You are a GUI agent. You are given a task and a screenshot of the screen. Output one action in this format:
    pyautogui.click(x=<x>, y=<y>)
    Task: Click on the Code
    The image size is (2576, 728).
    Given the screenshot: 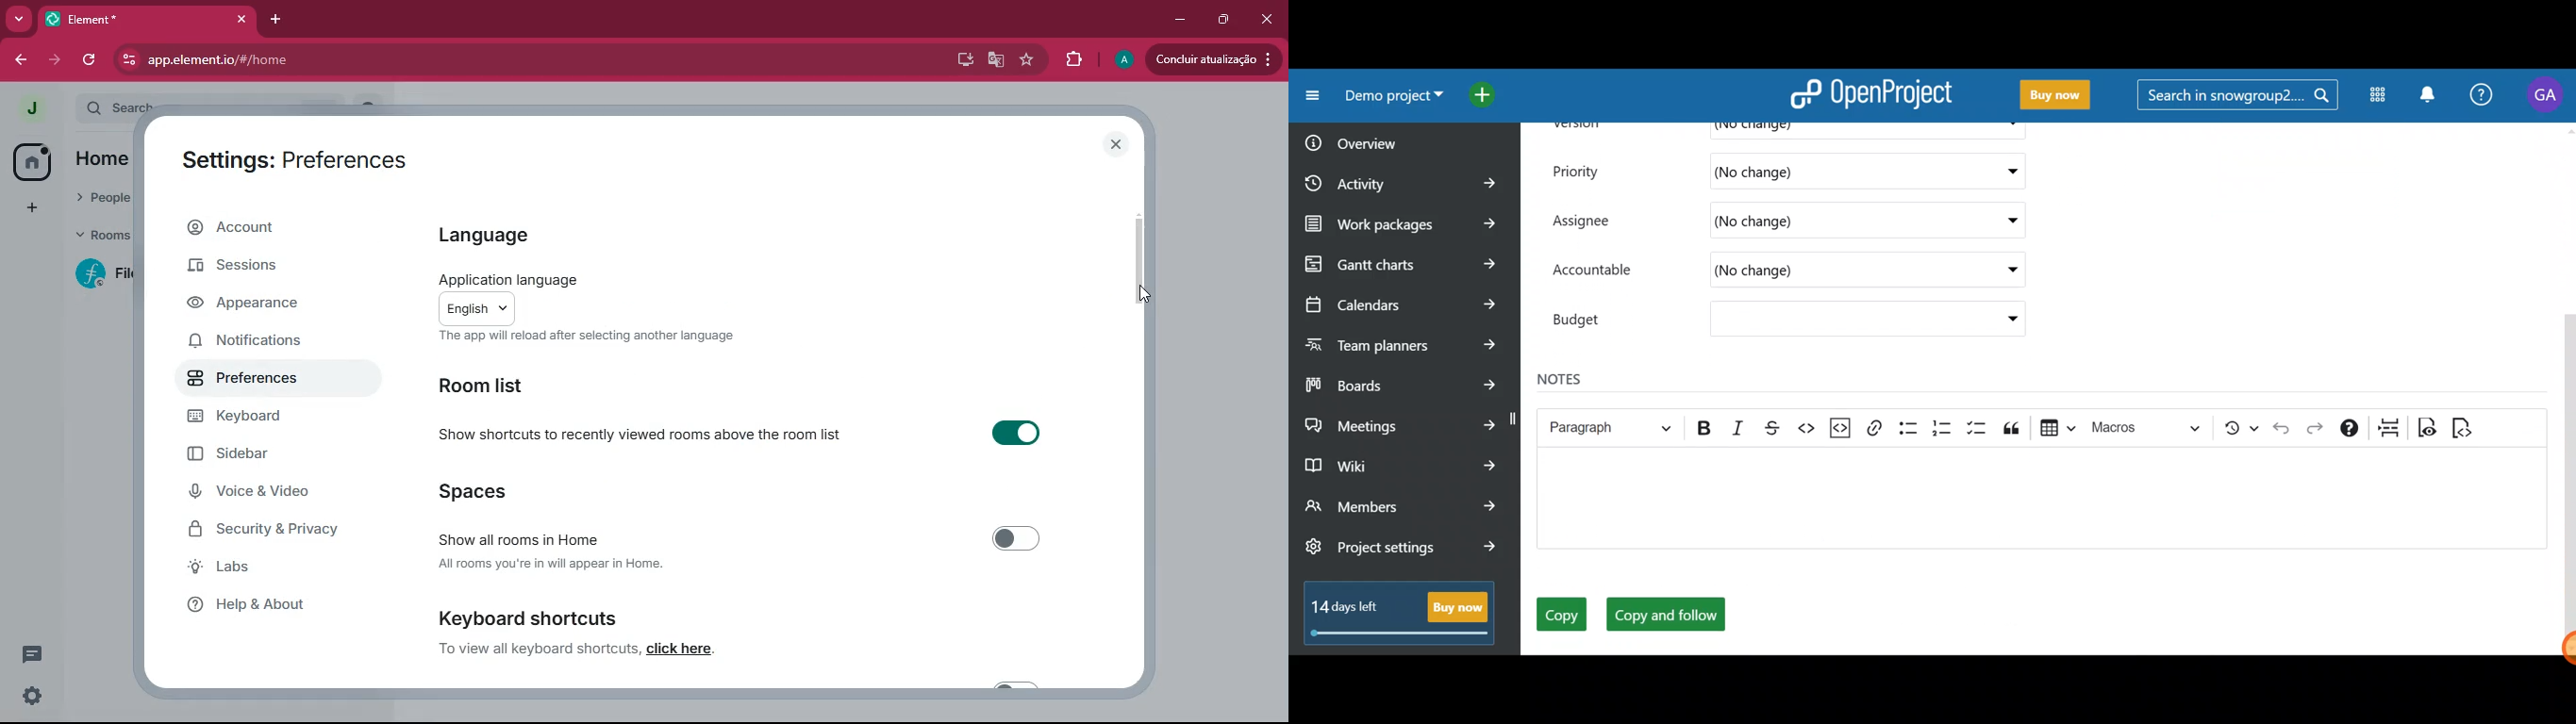 What is the action you would take?
    pyautogui.click(x=1808, y=429)
    